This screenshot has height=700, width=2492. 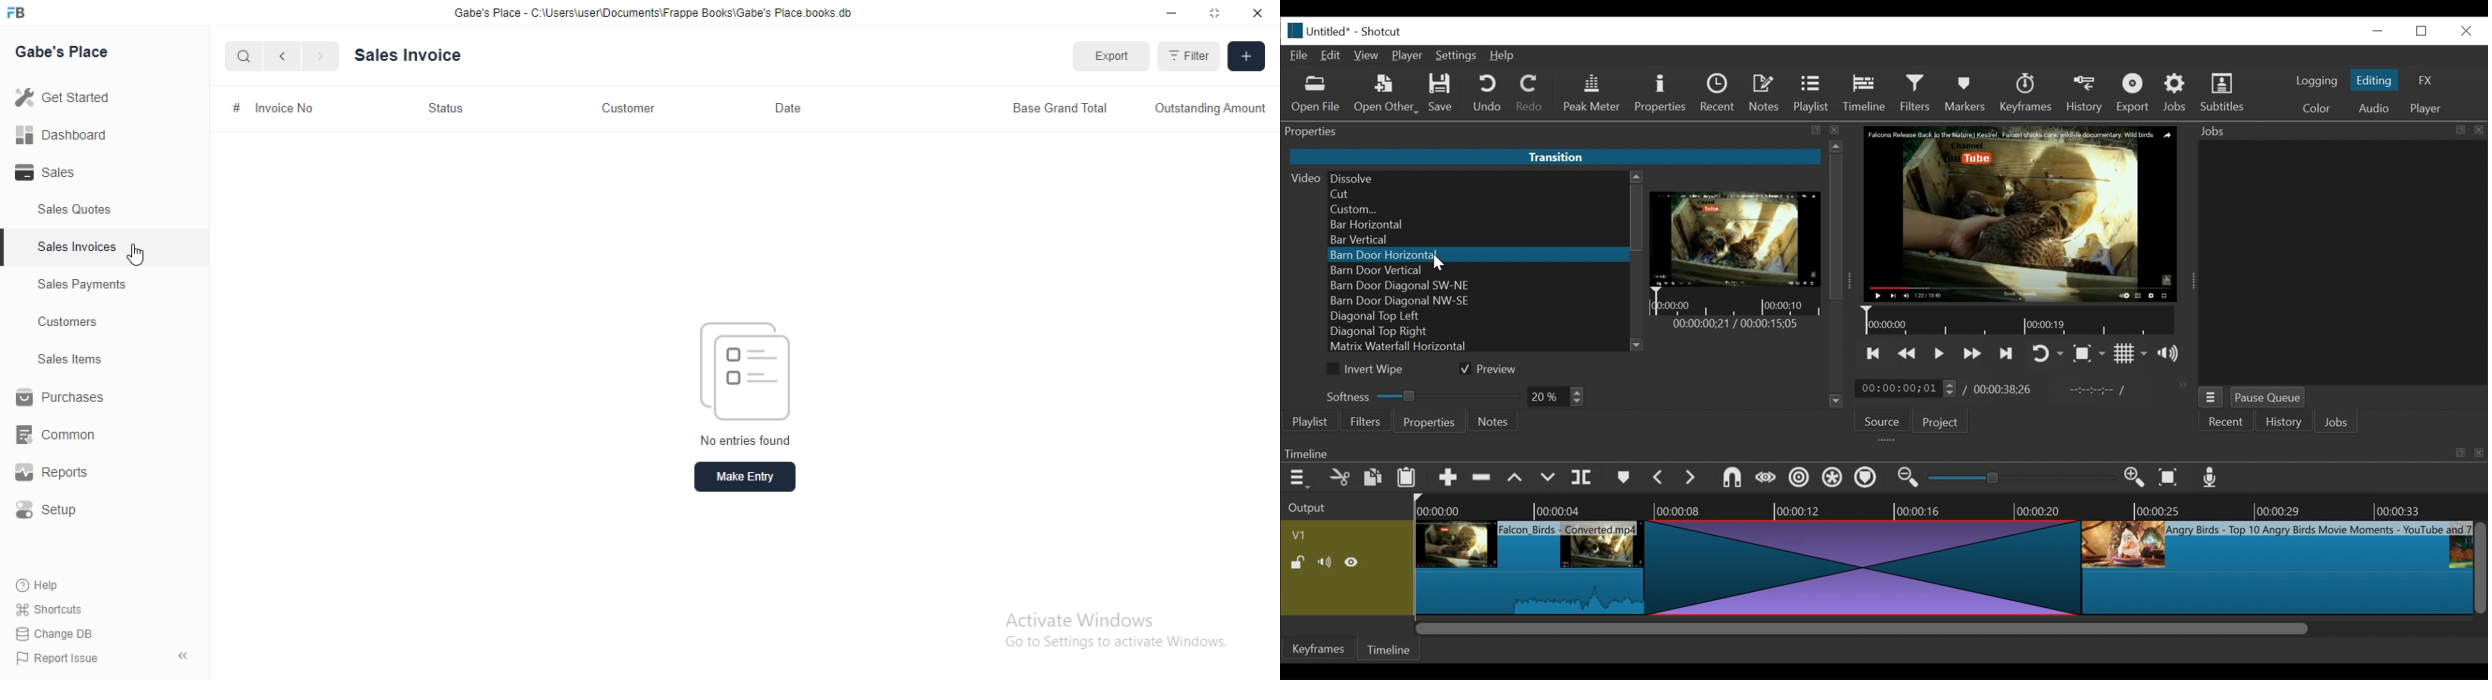 I want to click on View, so click(x=1368, y=55).